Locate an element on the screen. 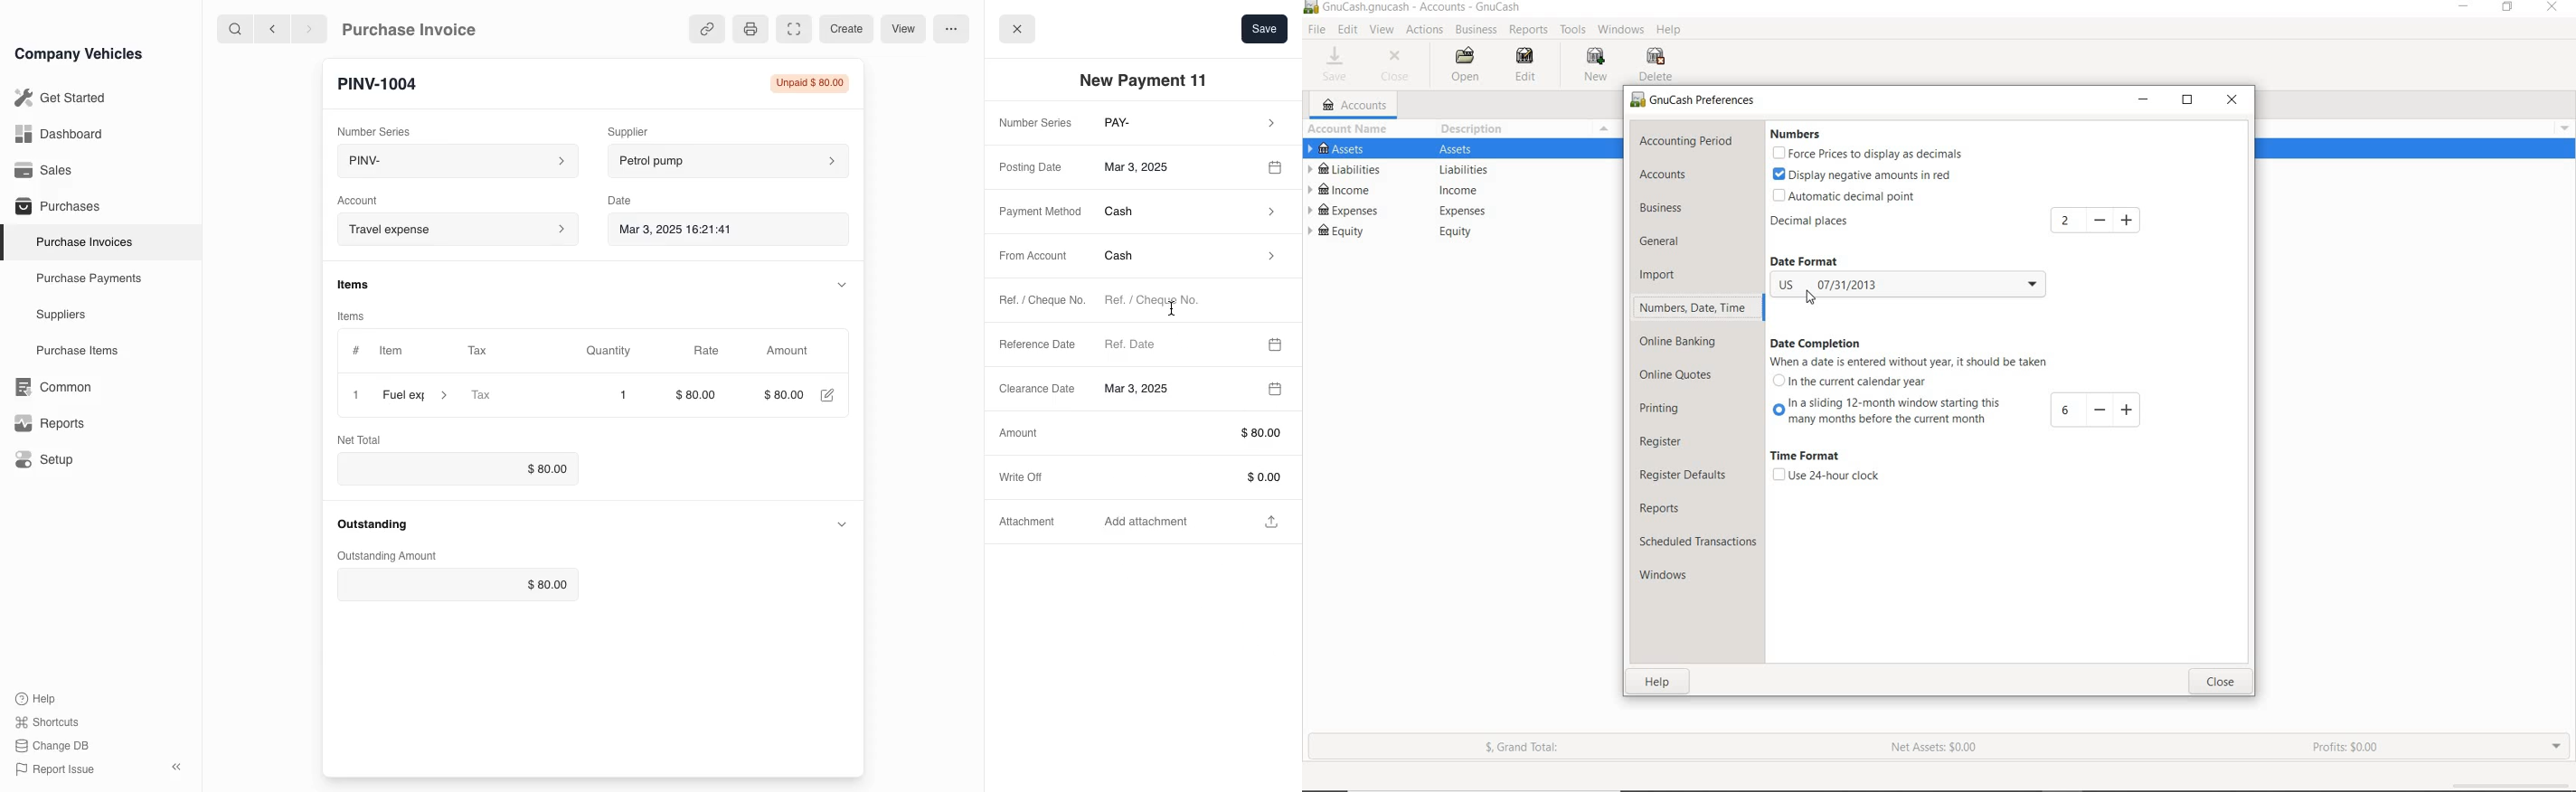 The image size is (2576, 812). $000 is located at coordinates (783, 395).